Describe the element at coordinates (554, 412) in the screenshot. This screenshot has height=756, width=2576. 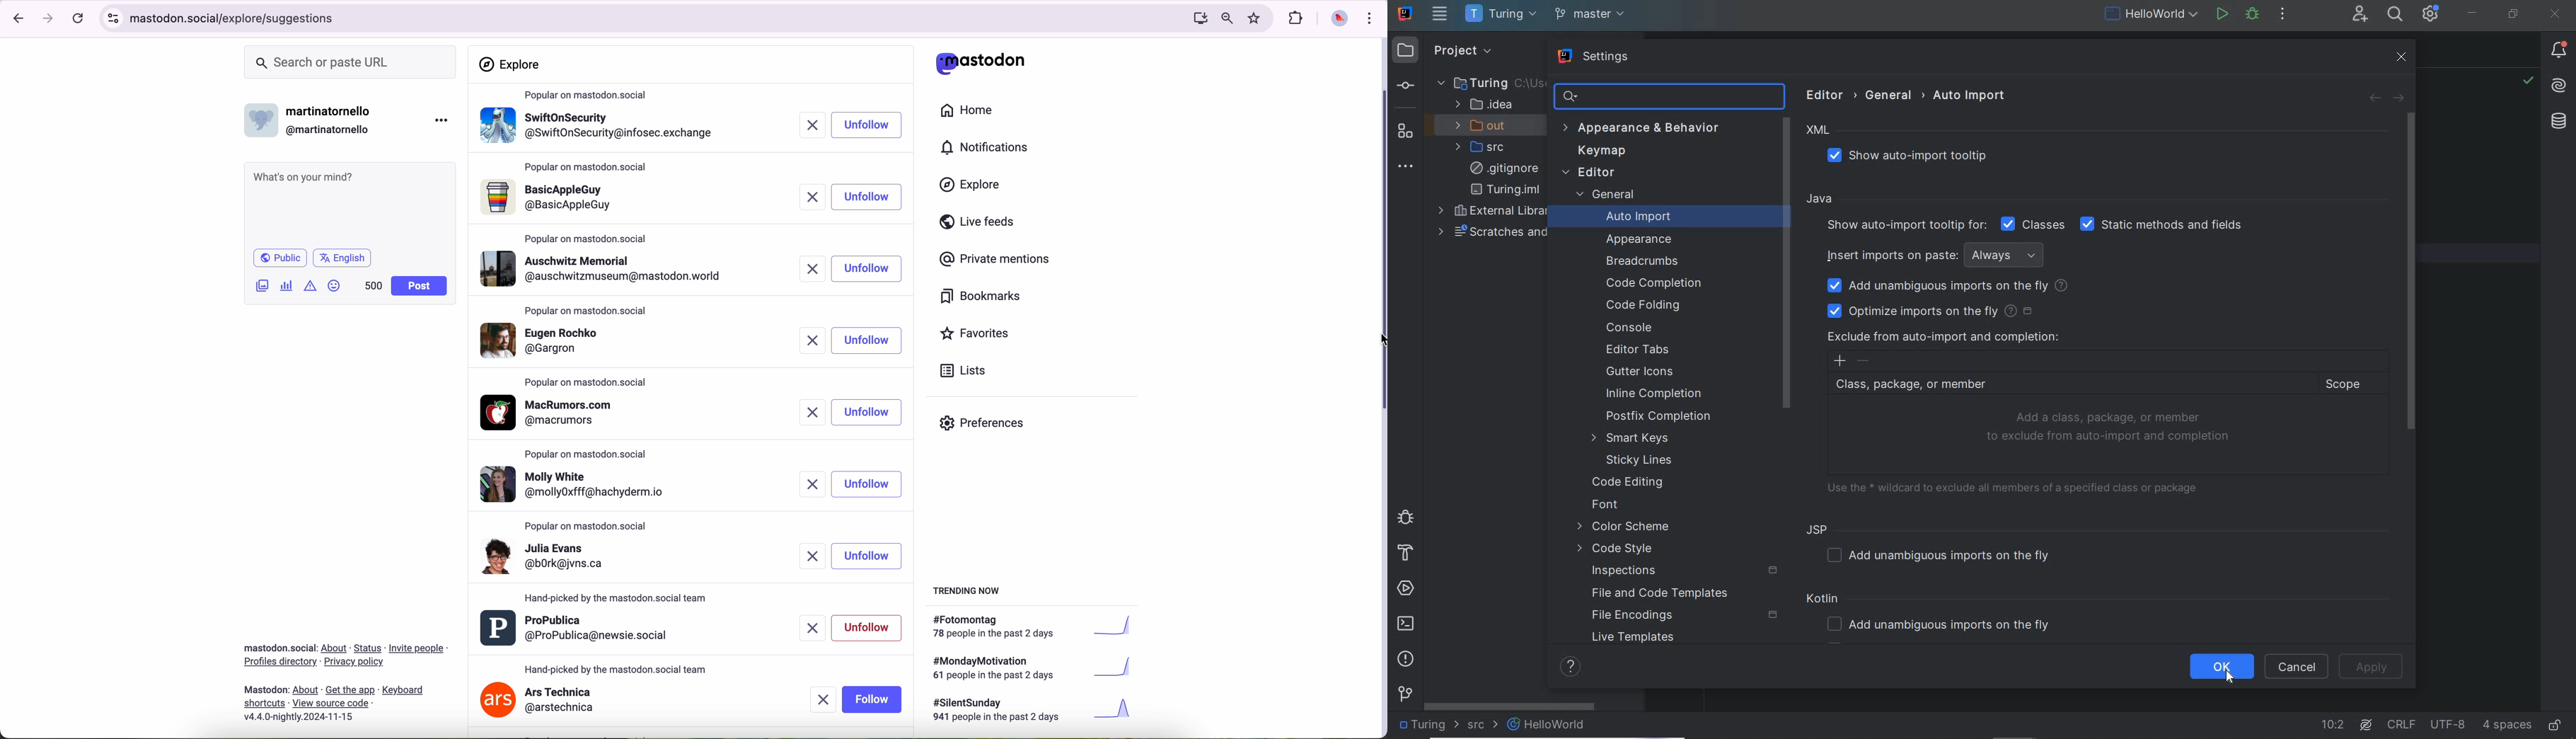
I see `profile` at that location.